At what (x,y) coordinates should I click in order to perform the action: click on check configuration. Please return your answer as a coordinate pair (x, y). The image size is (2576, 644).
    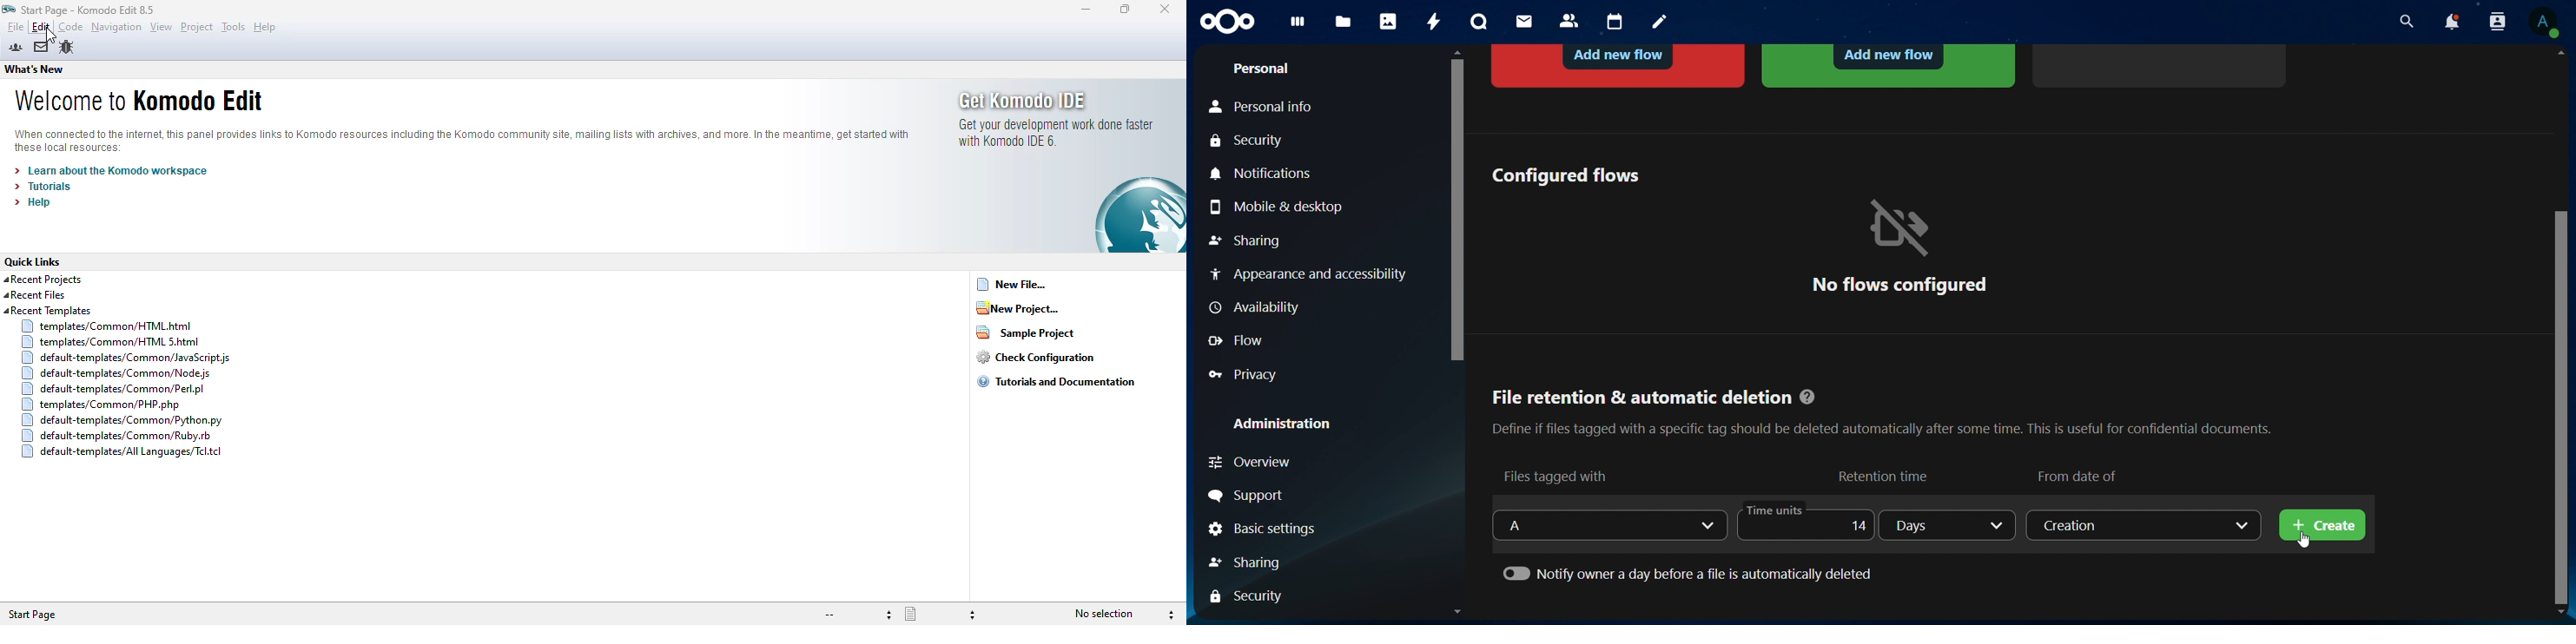
    Looking at the image, I should click on (1035, 357).